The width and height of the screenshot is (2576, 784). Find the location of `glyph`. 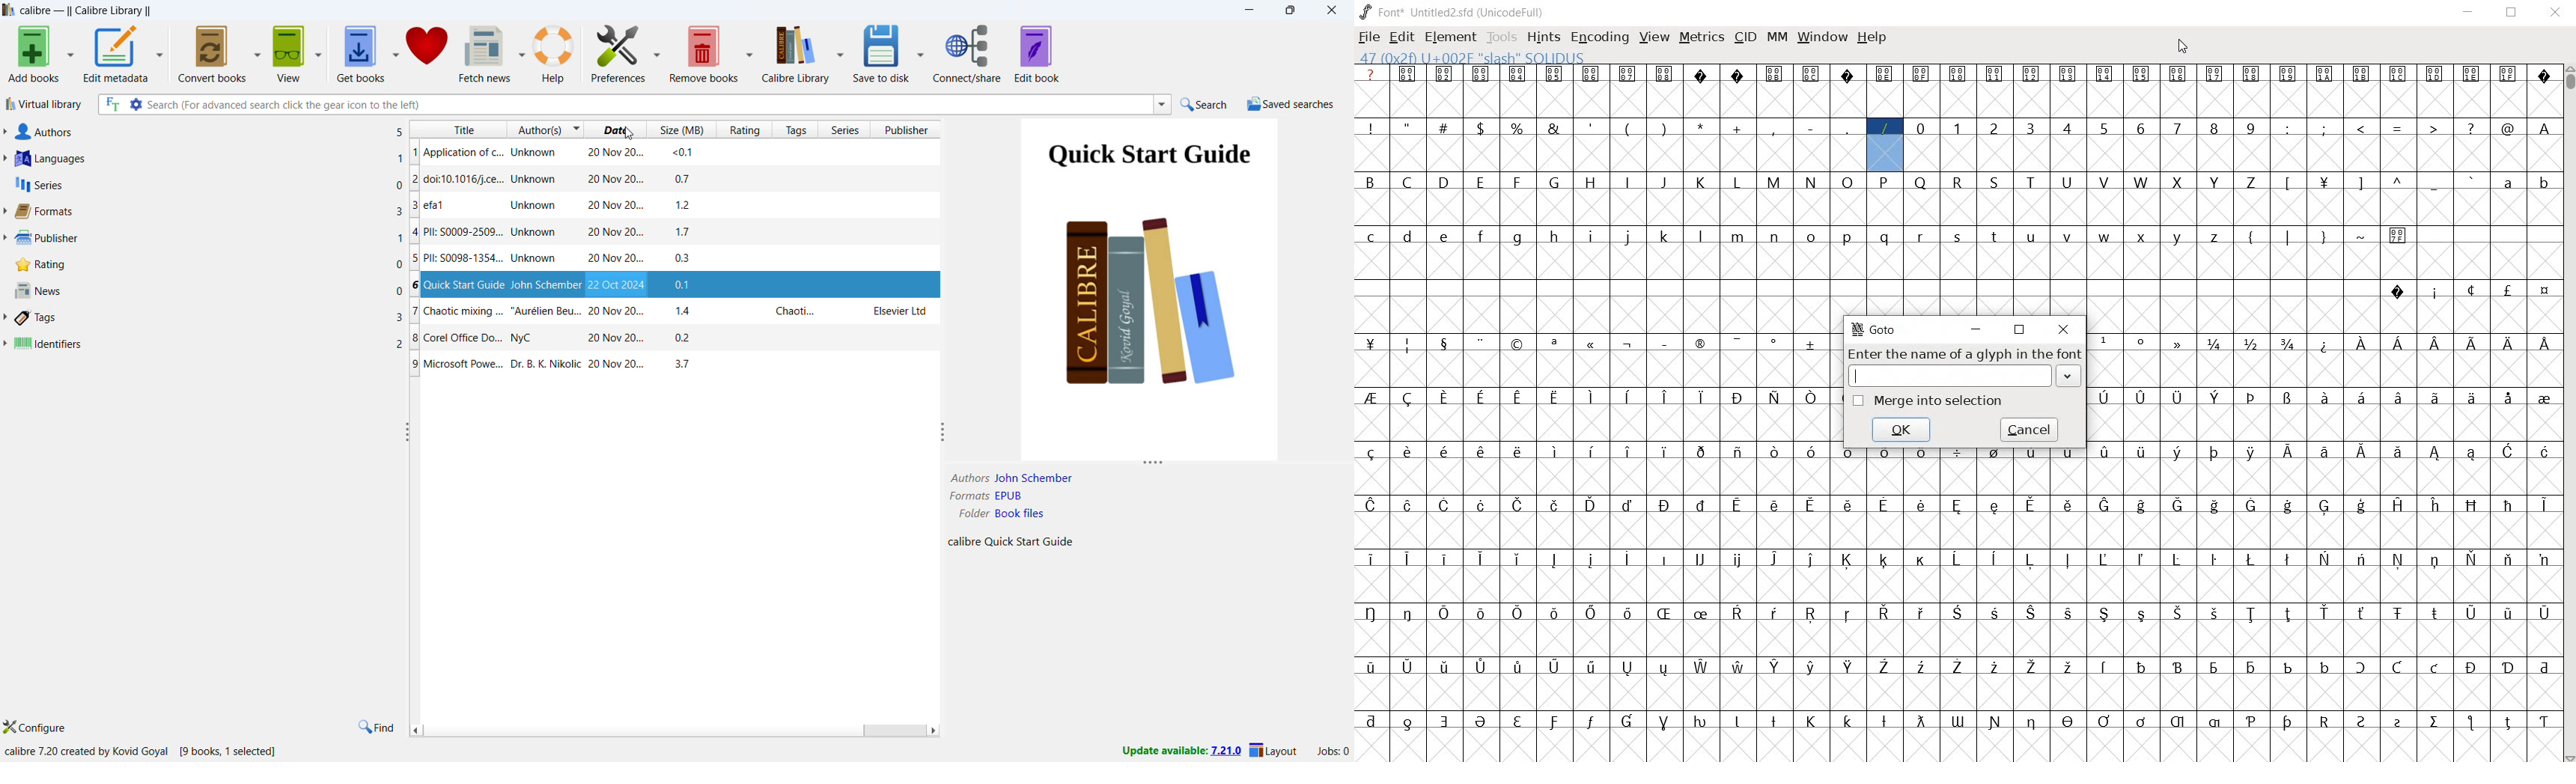

glyph is located at coordinates (2215, 238).